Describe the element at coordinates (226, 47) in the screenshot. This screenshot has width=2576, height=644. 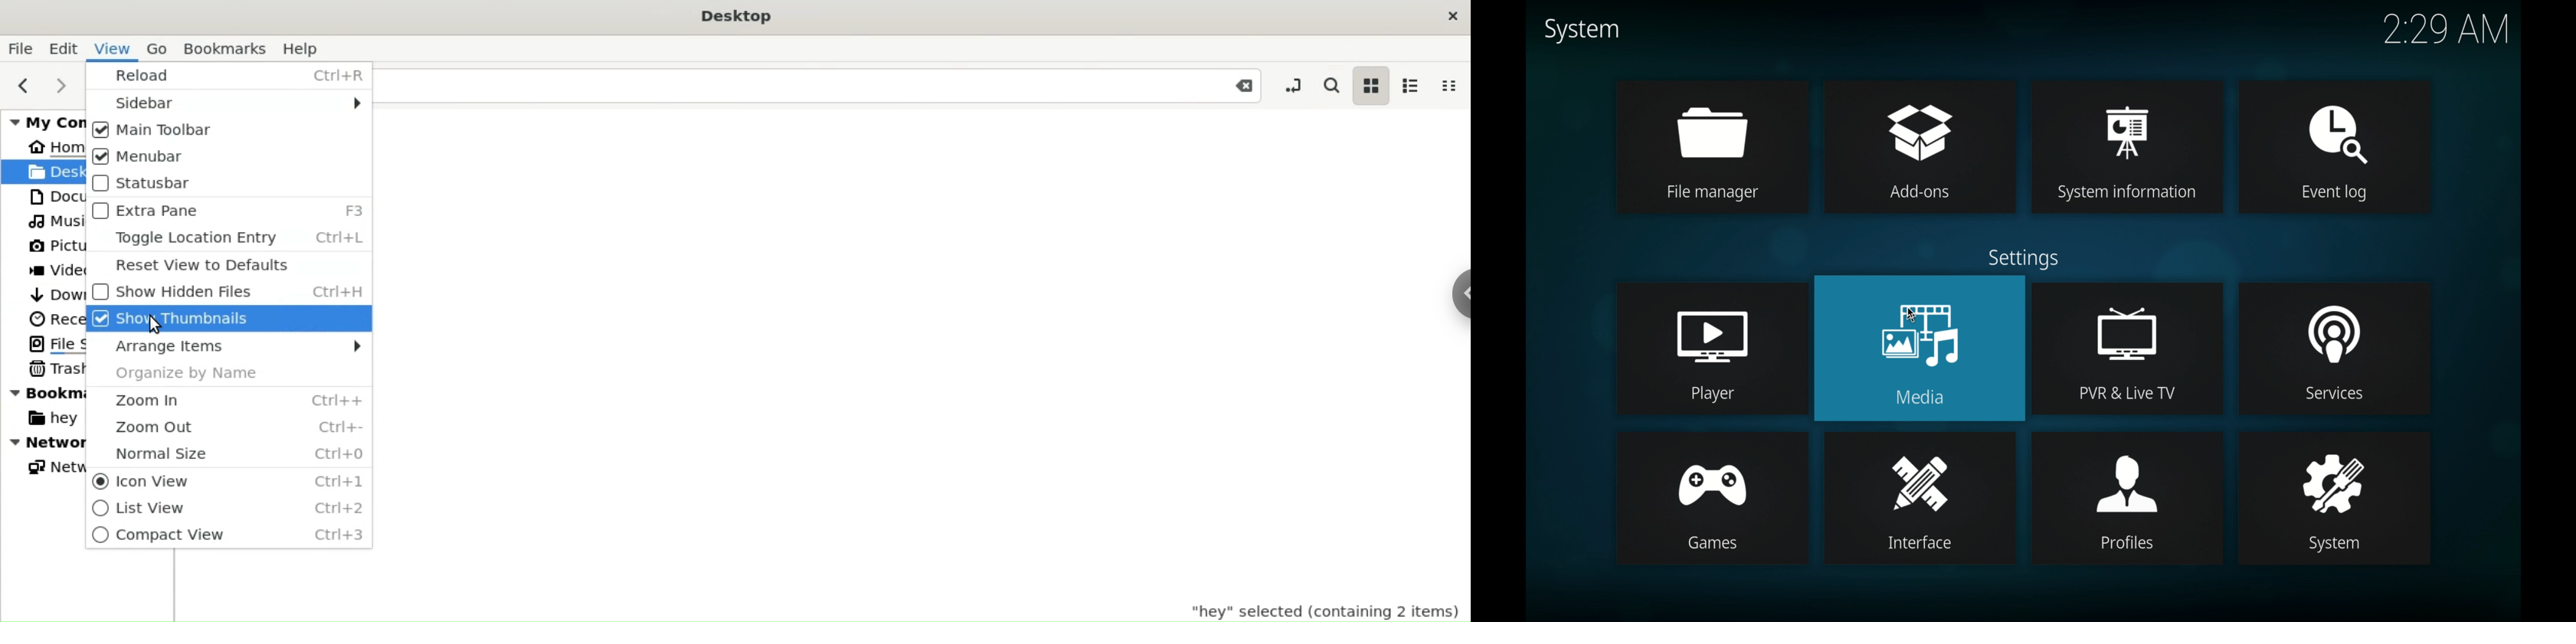
I see `Bookmarks` at that location.